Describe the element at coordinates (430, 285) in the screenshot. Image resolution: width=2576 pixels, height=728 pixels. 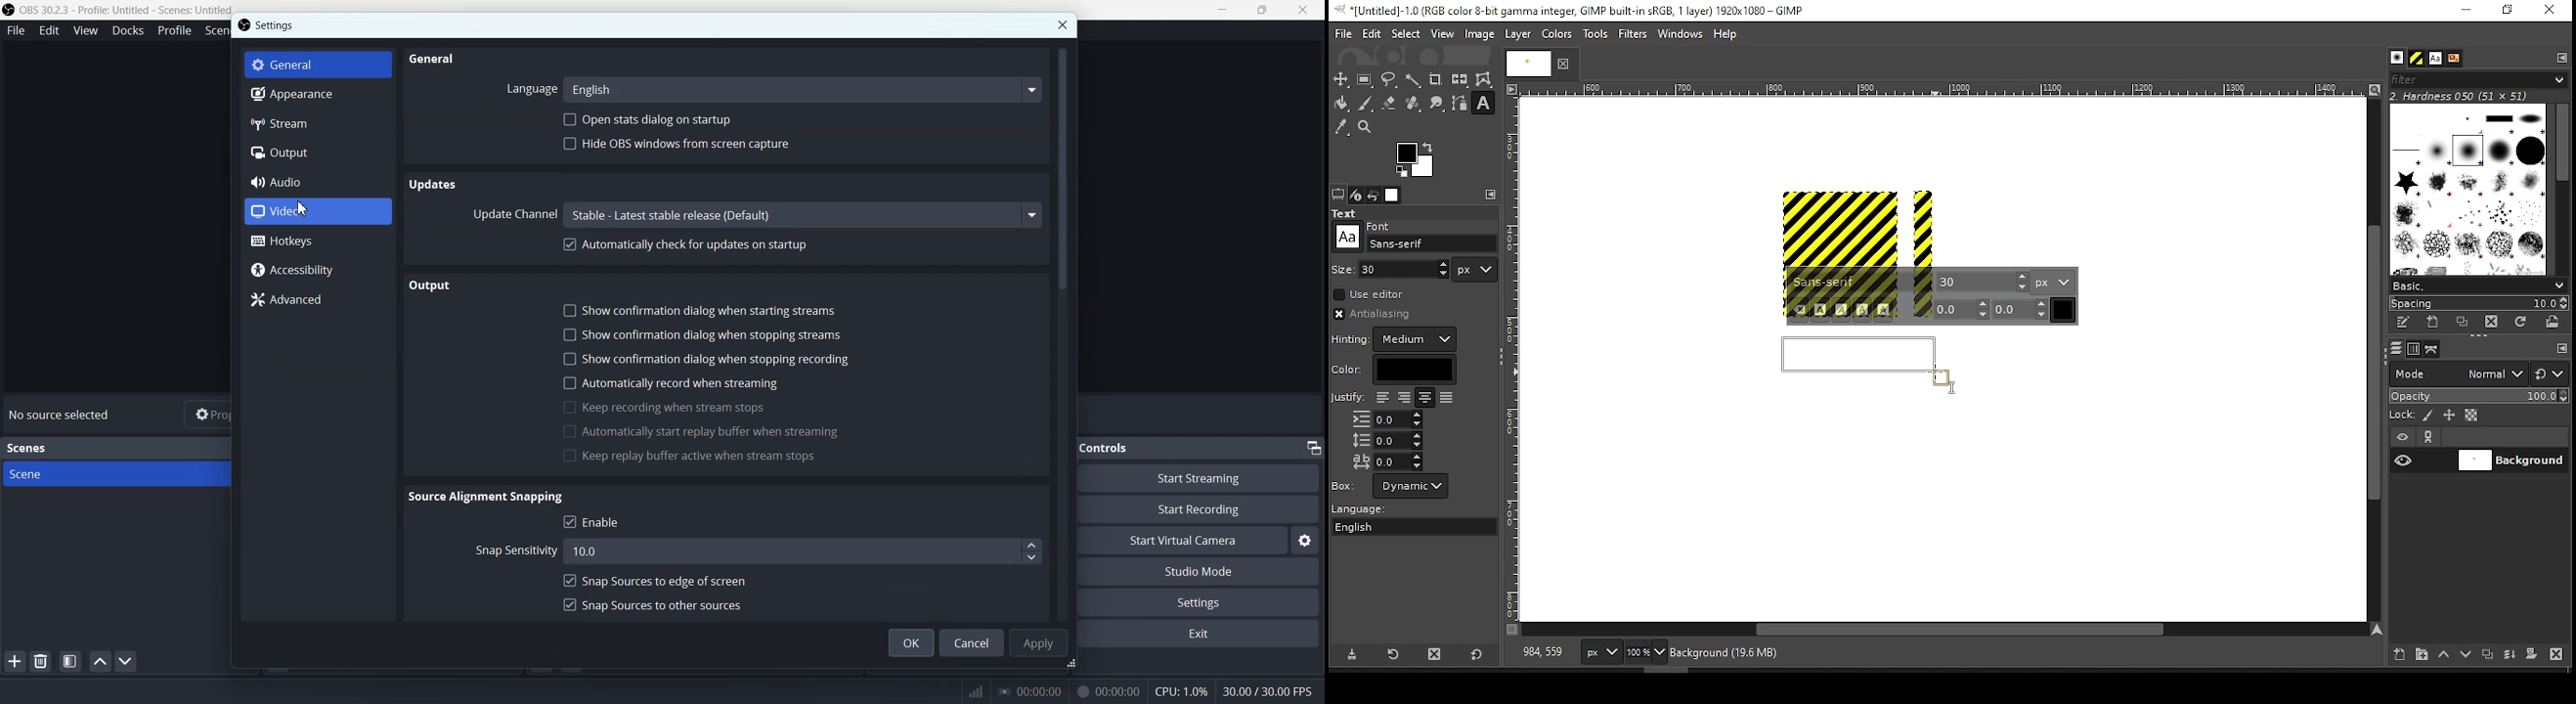
I see `Output` at that location.